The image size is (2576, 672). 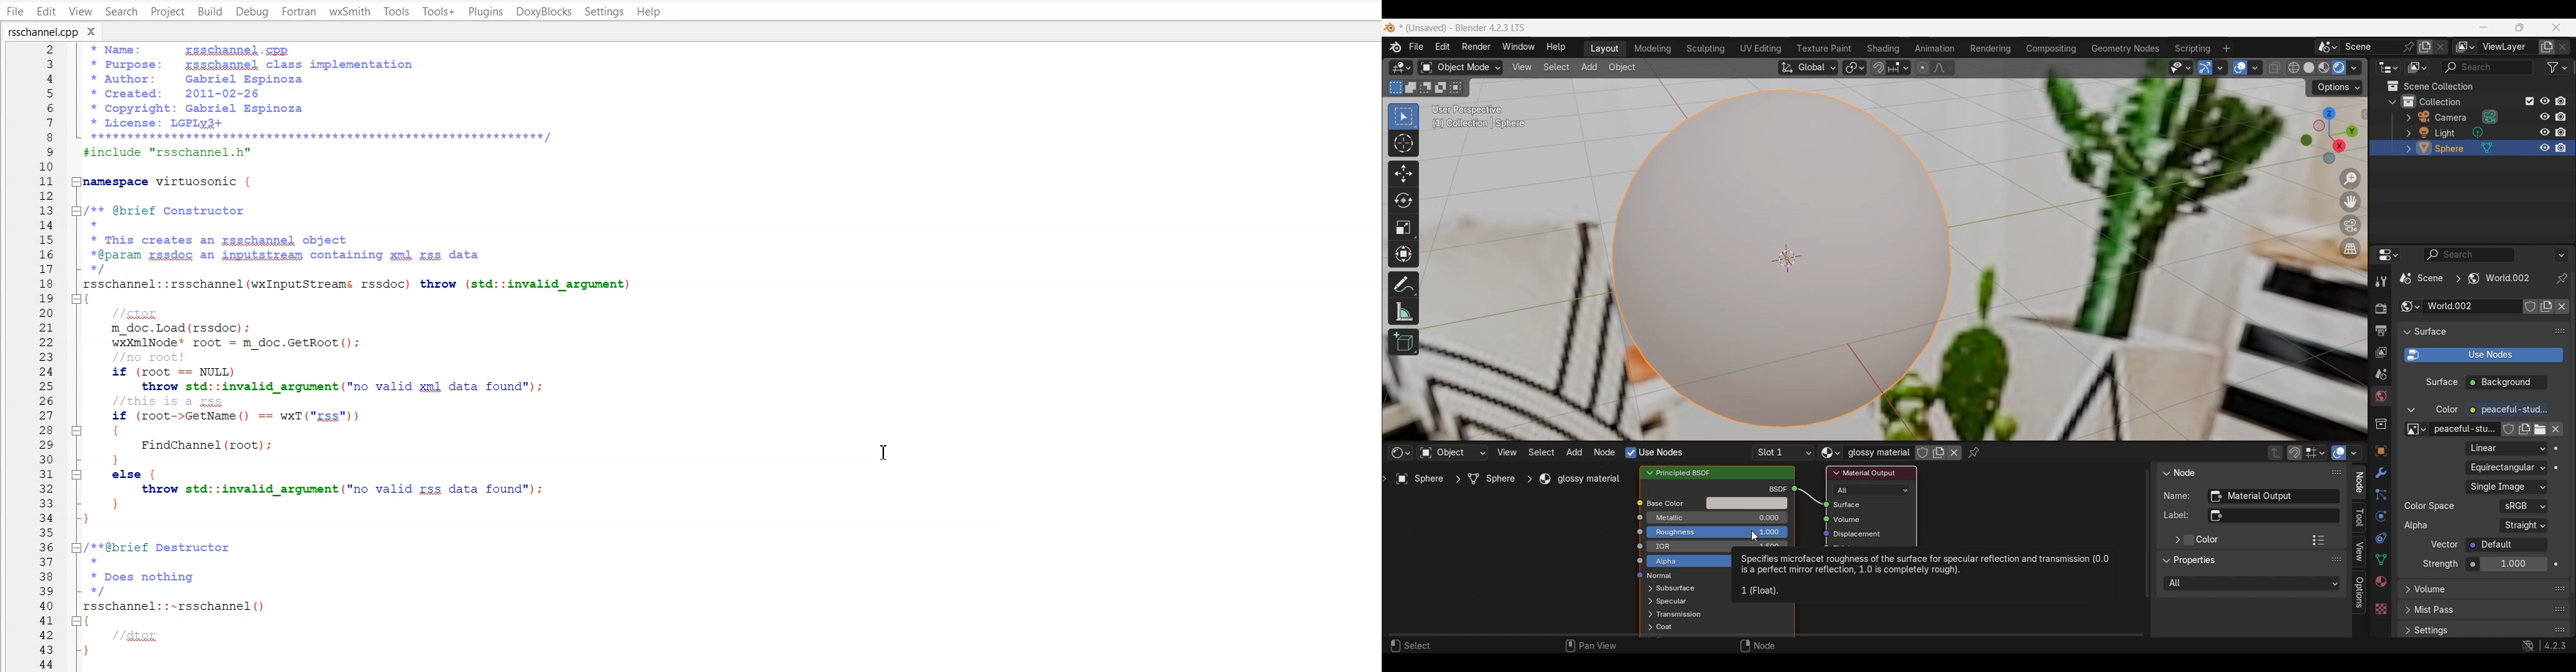 I want to click on Object constraint properties, so click(x=2380, y=538).